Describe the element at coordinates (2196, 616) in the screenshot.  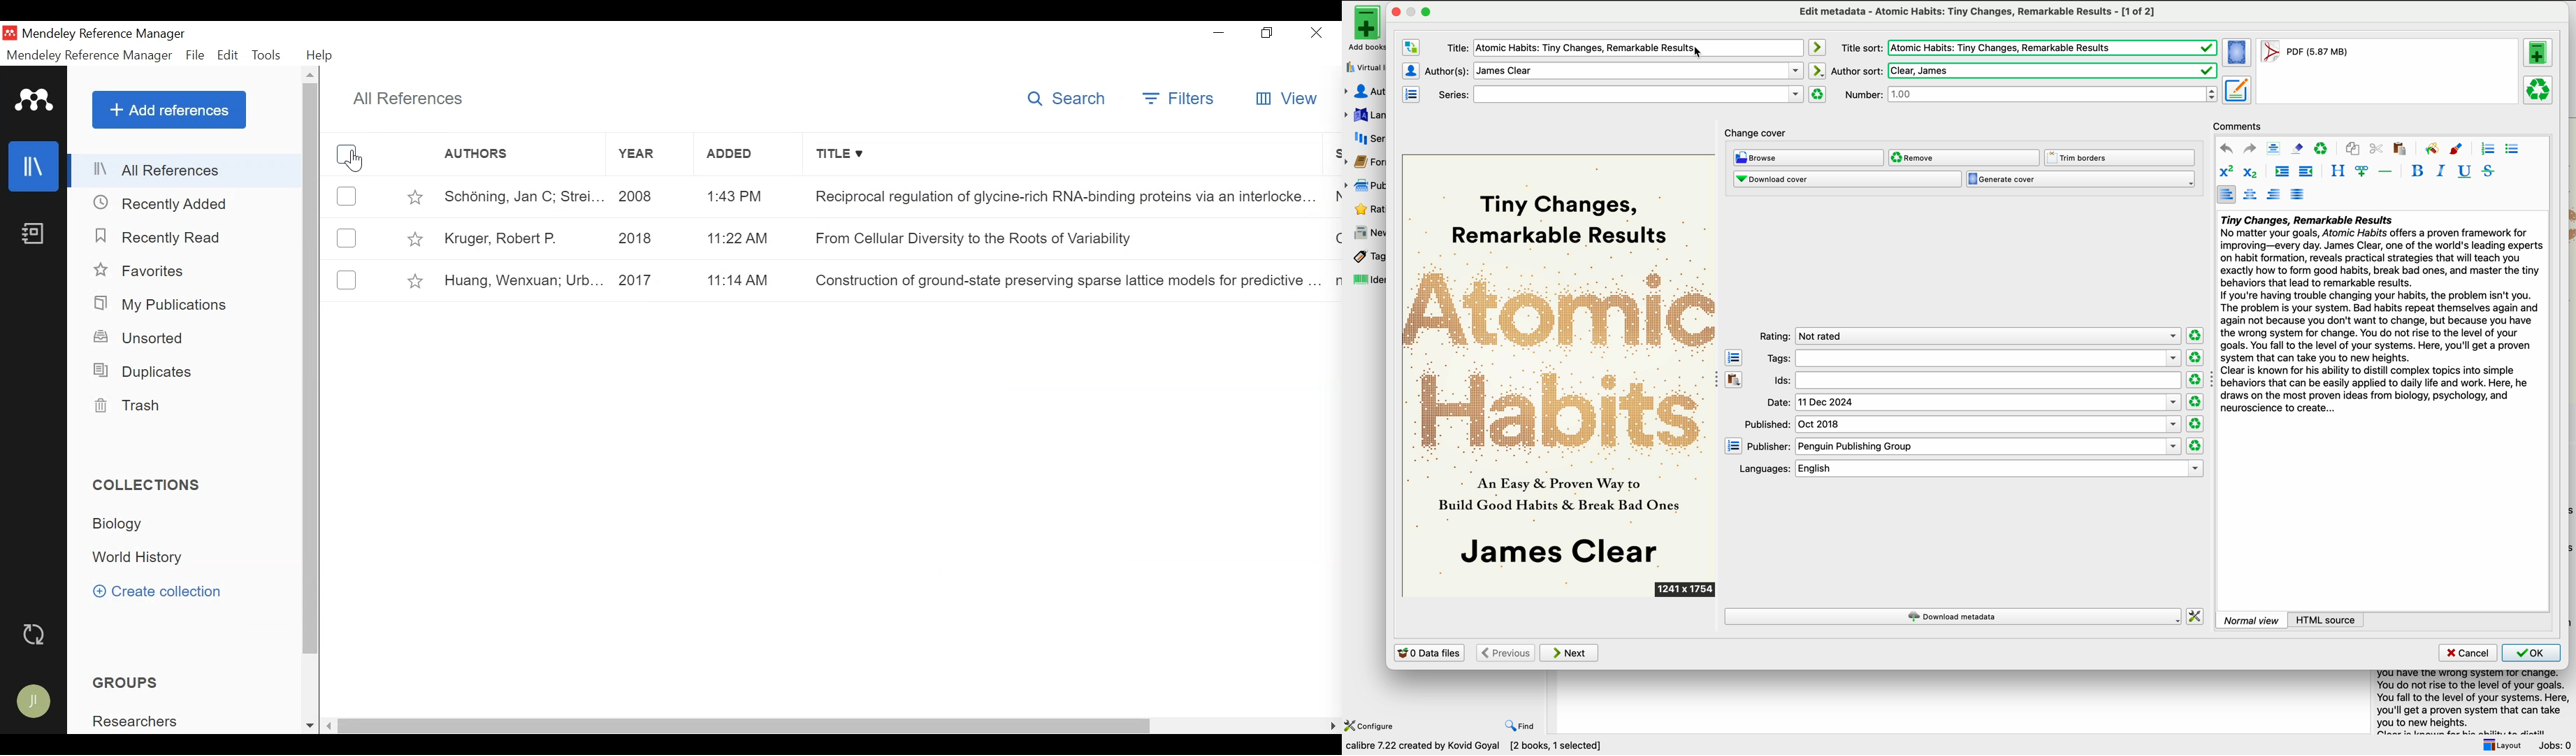
I see `change how calibre downloads metadata` at that location.